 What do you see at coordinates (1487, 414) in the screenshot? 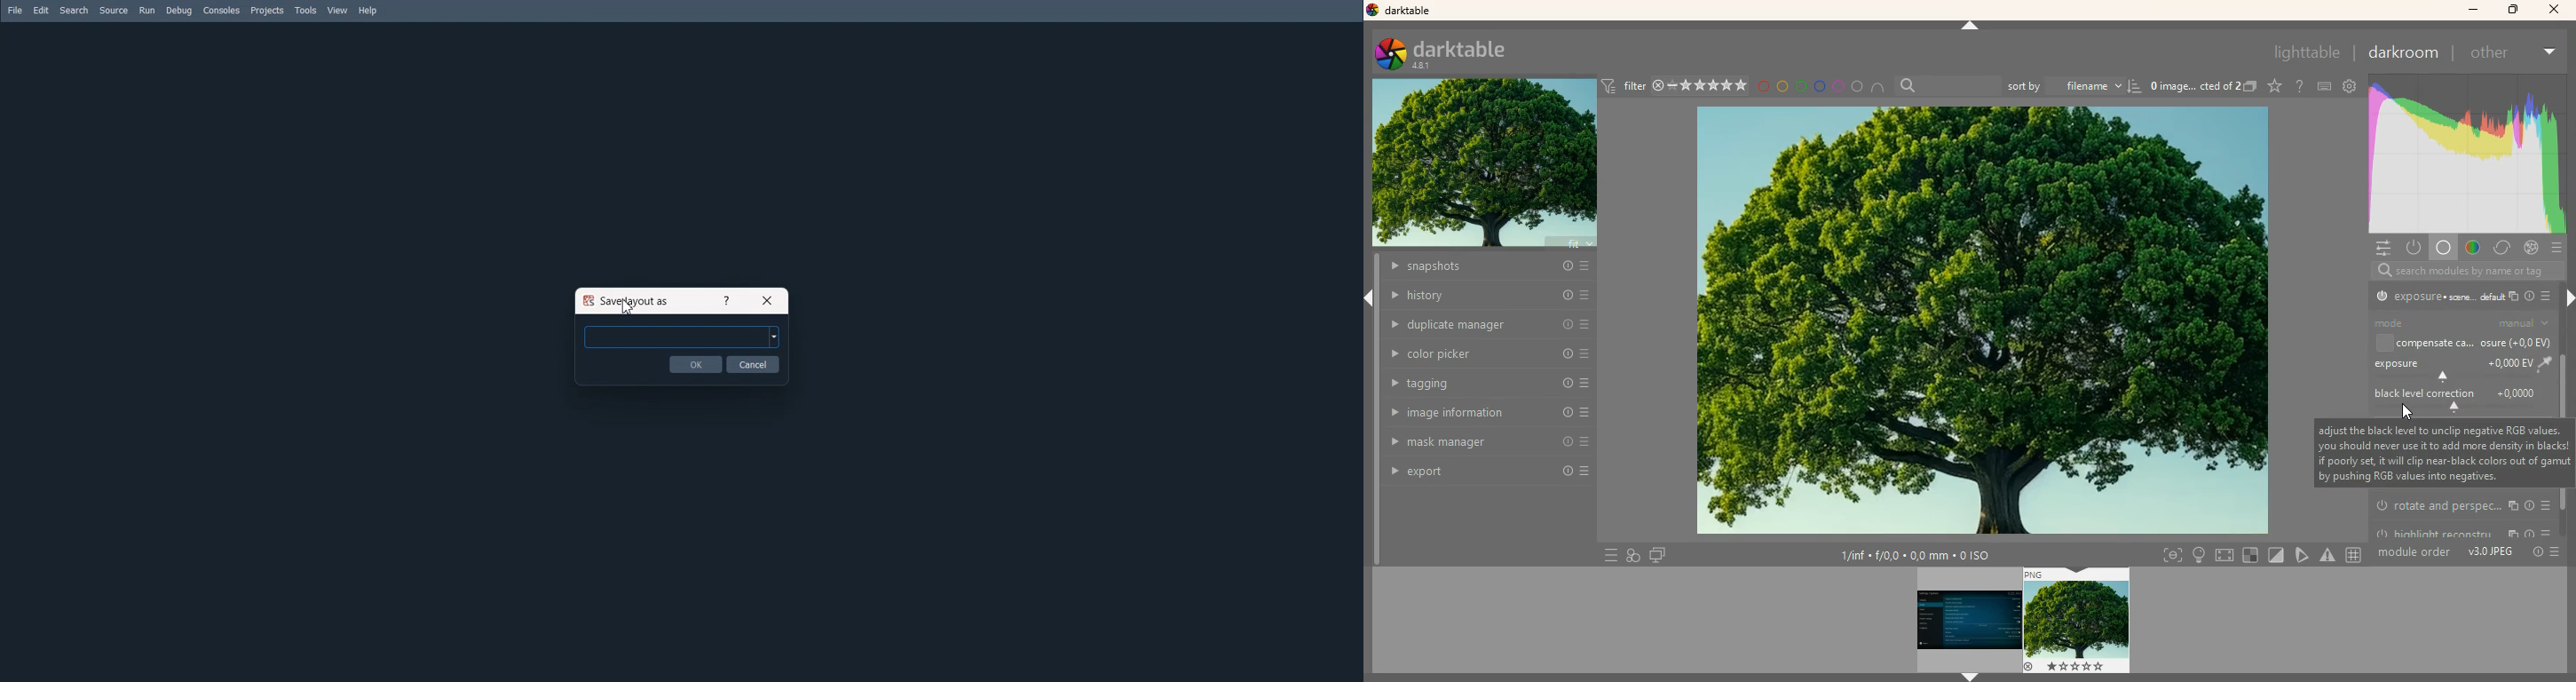
I see `image information` at bounding box center [1487, 414].